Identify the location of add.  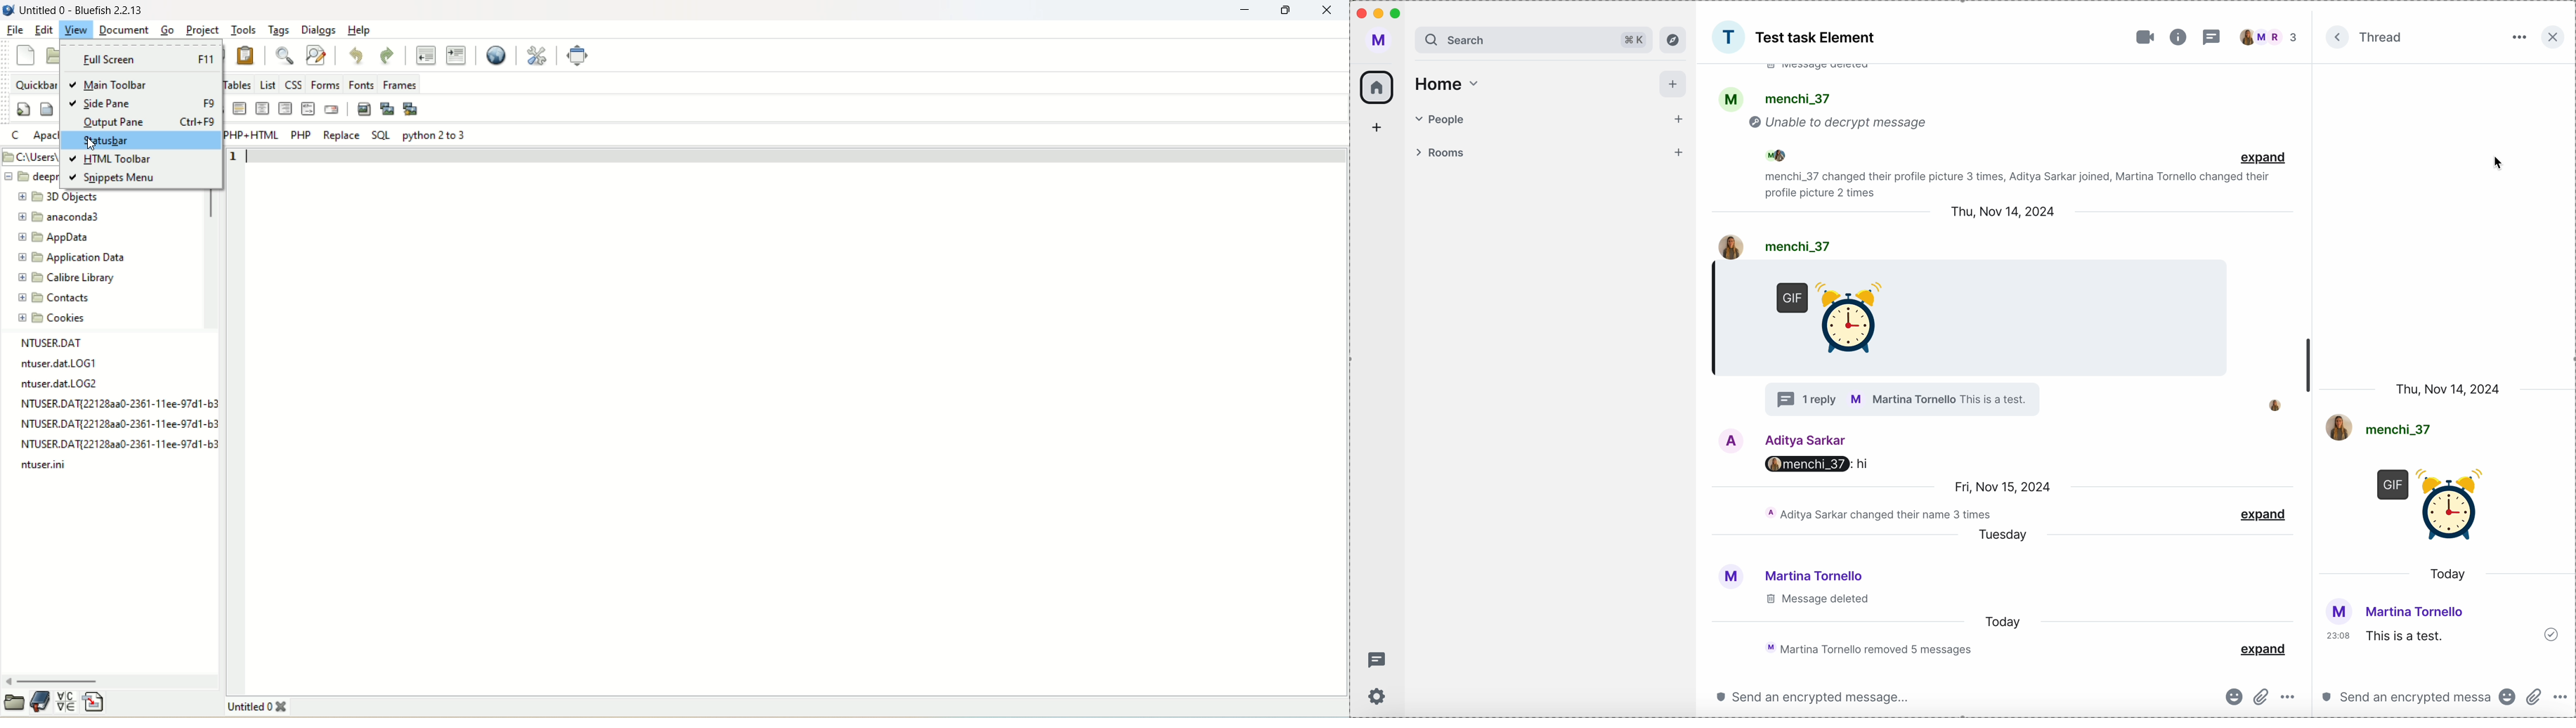
(1674, 84).